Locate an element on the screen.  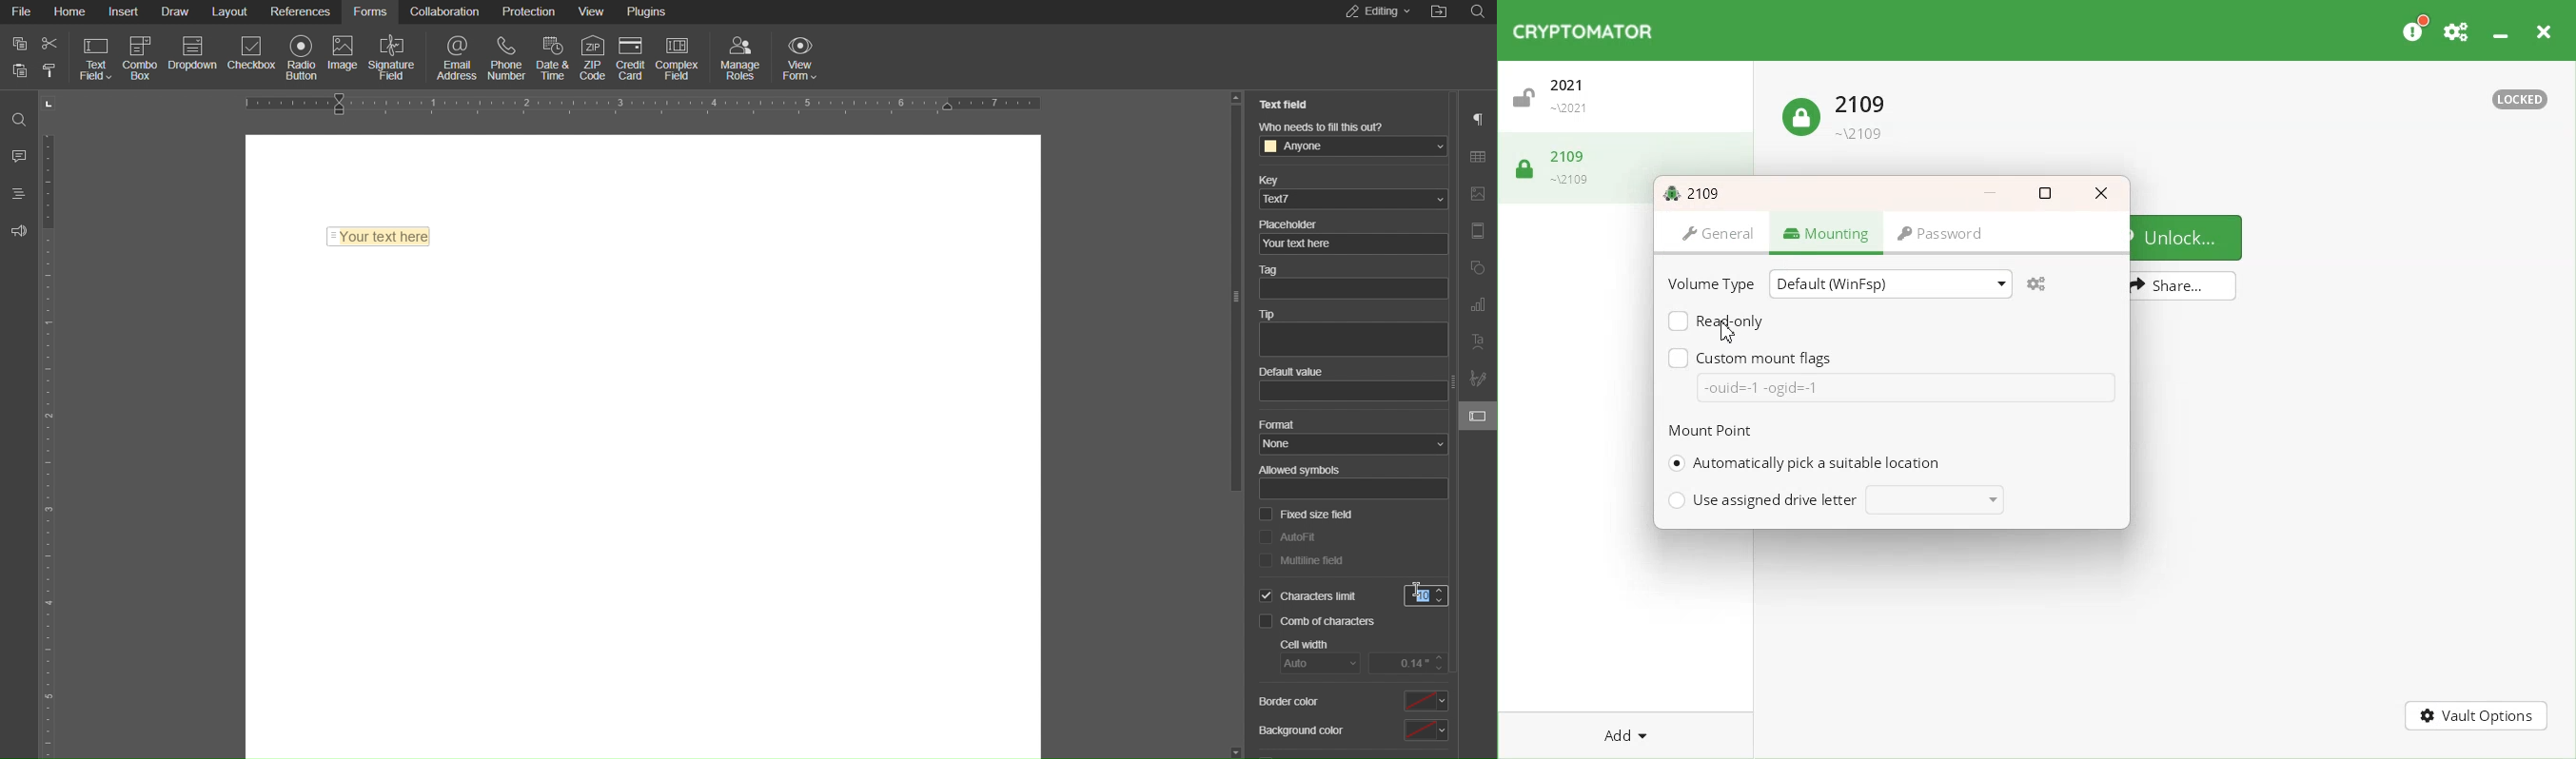
Signature Field is located at coordinates (397, 56).